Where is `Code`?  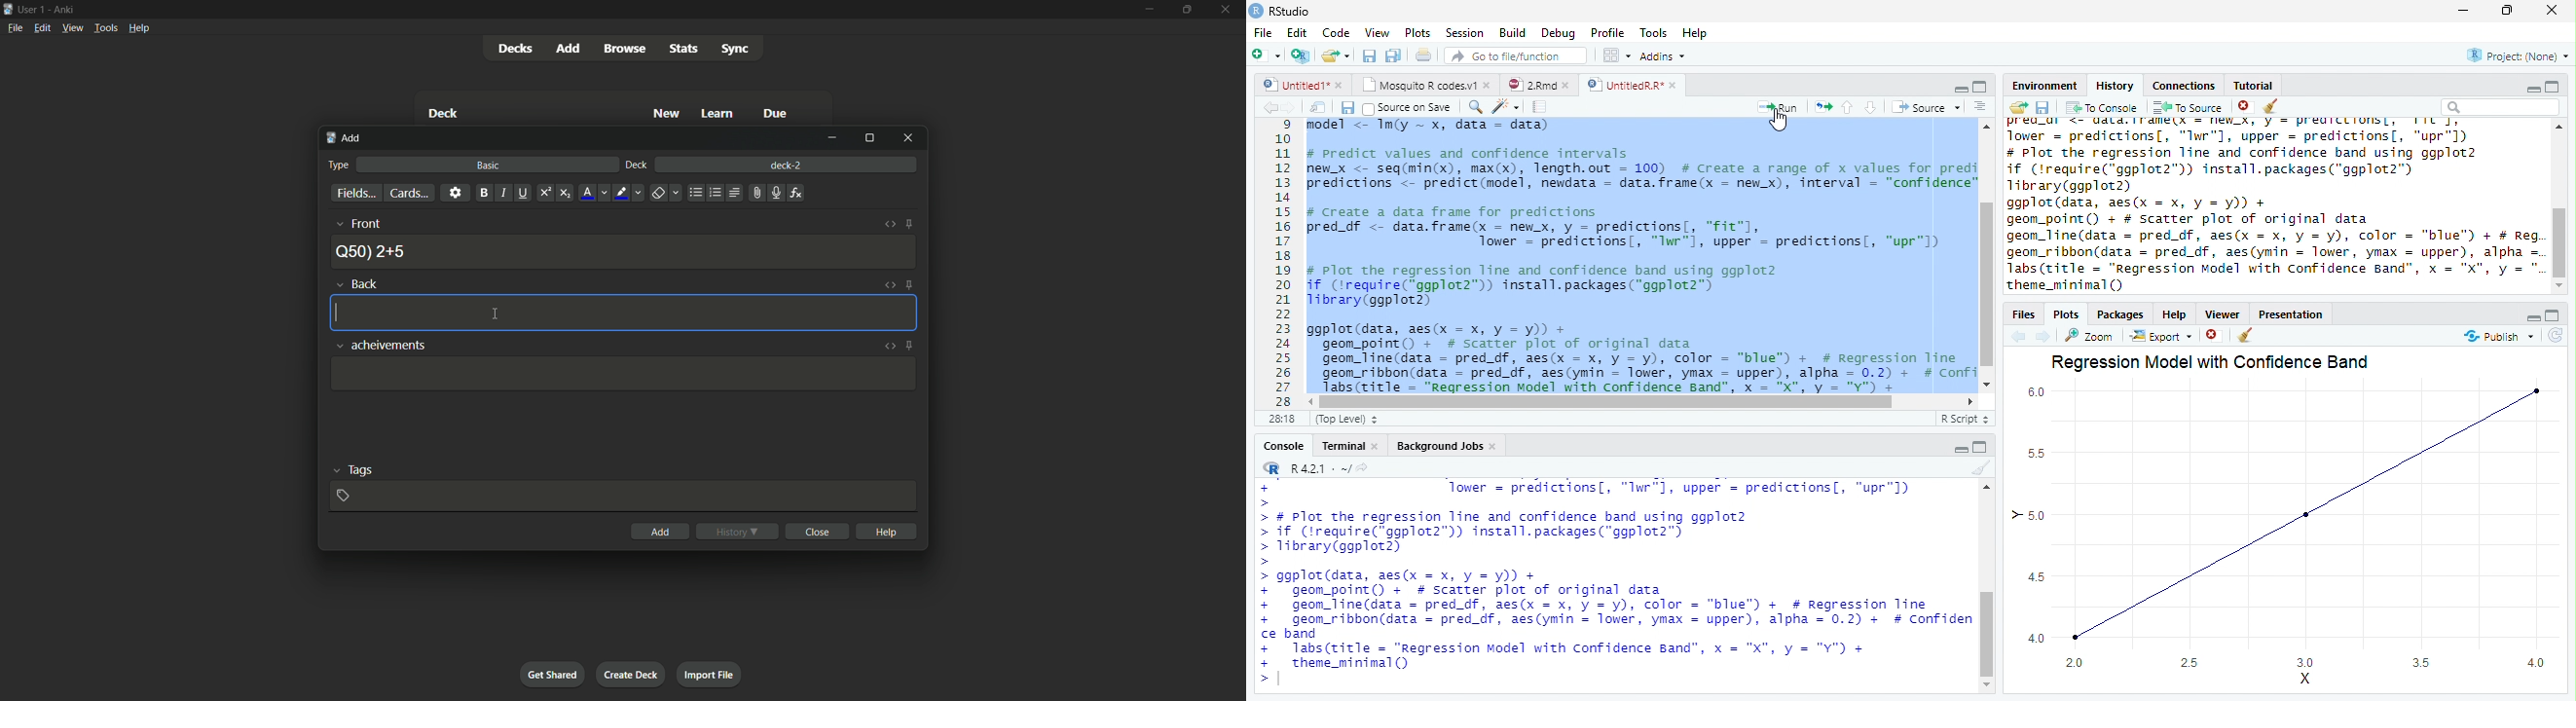 Code is located at coordinates (1337, 33).